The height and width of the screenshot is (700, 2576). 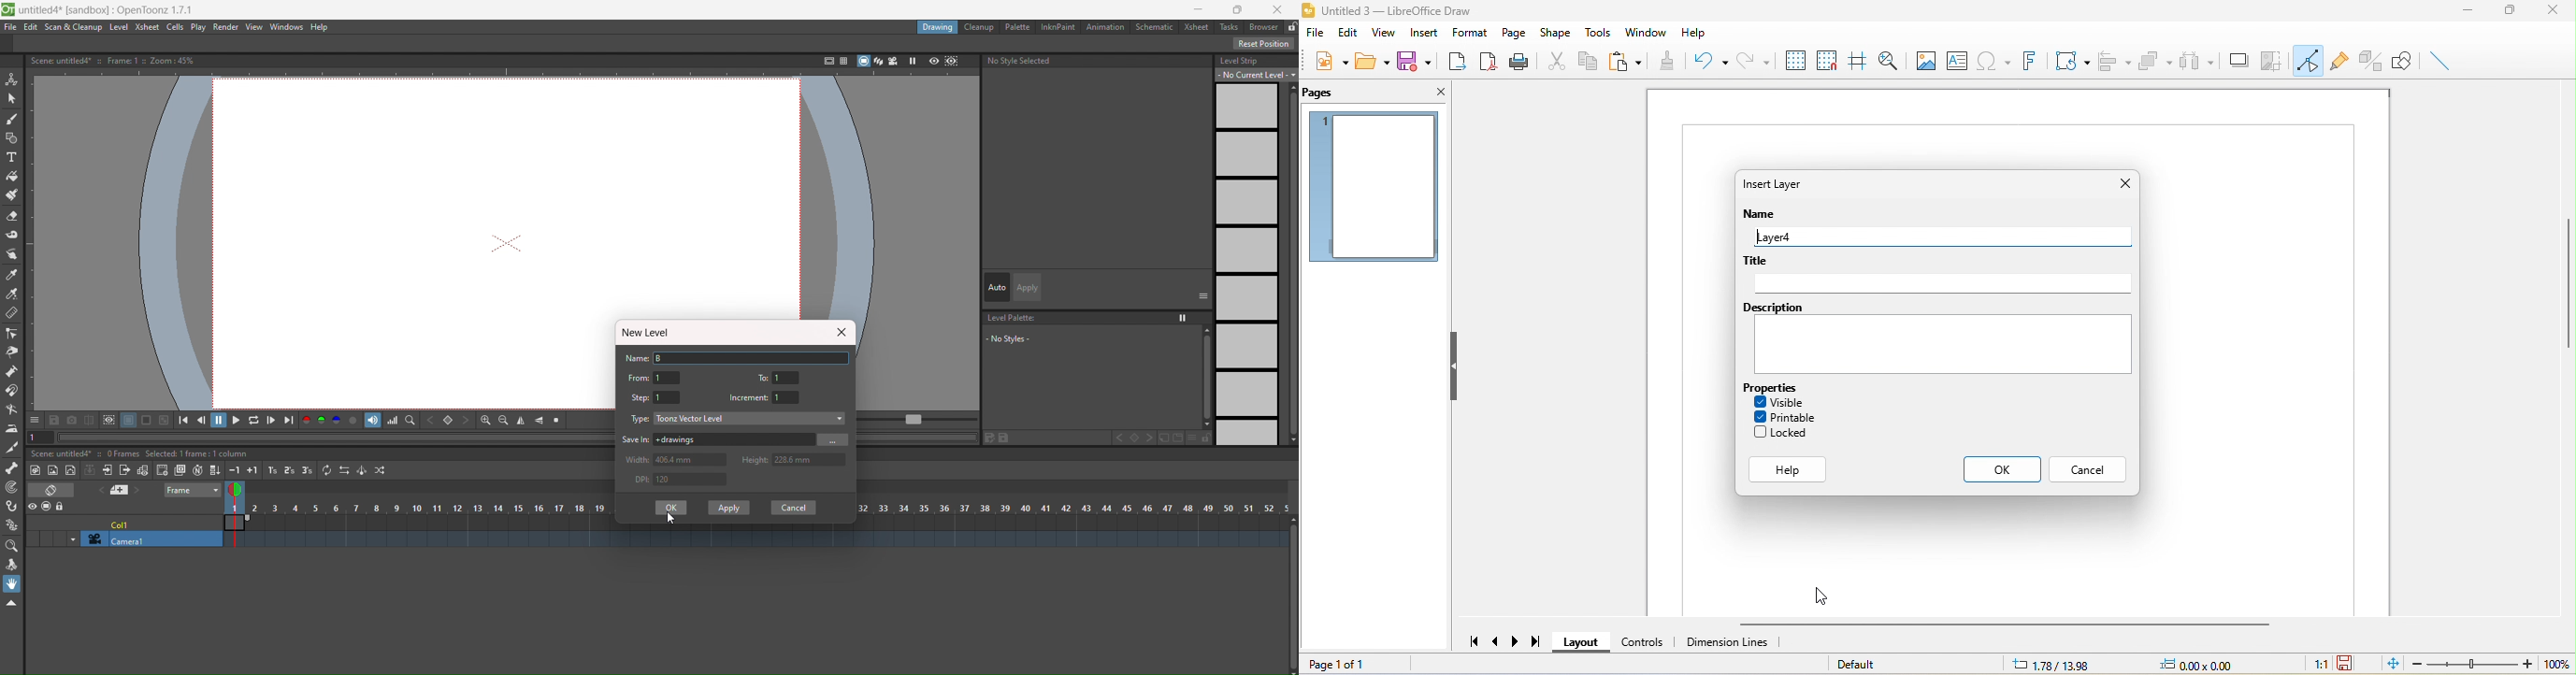 What do you see at coordinates (1154, 26) in the screenshot?
I see `schematic` at bounding box center [1154, 26].